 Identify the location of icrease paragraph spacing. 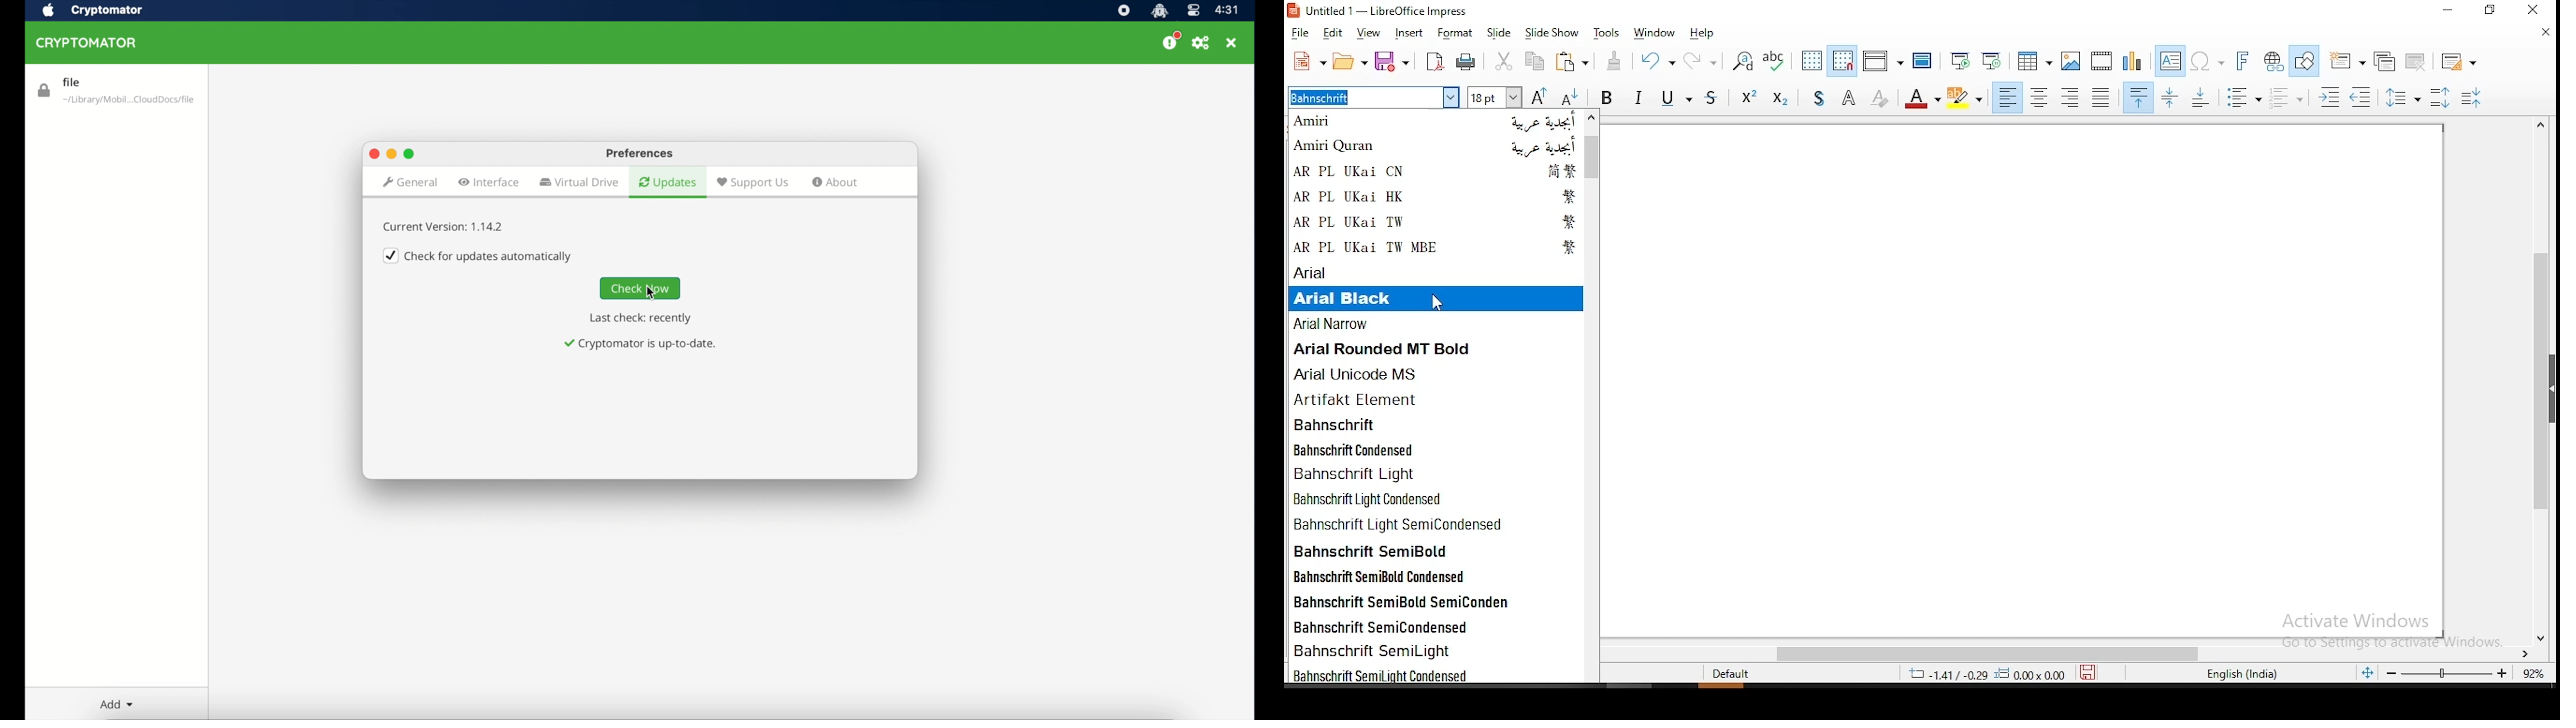
(2439, 97).